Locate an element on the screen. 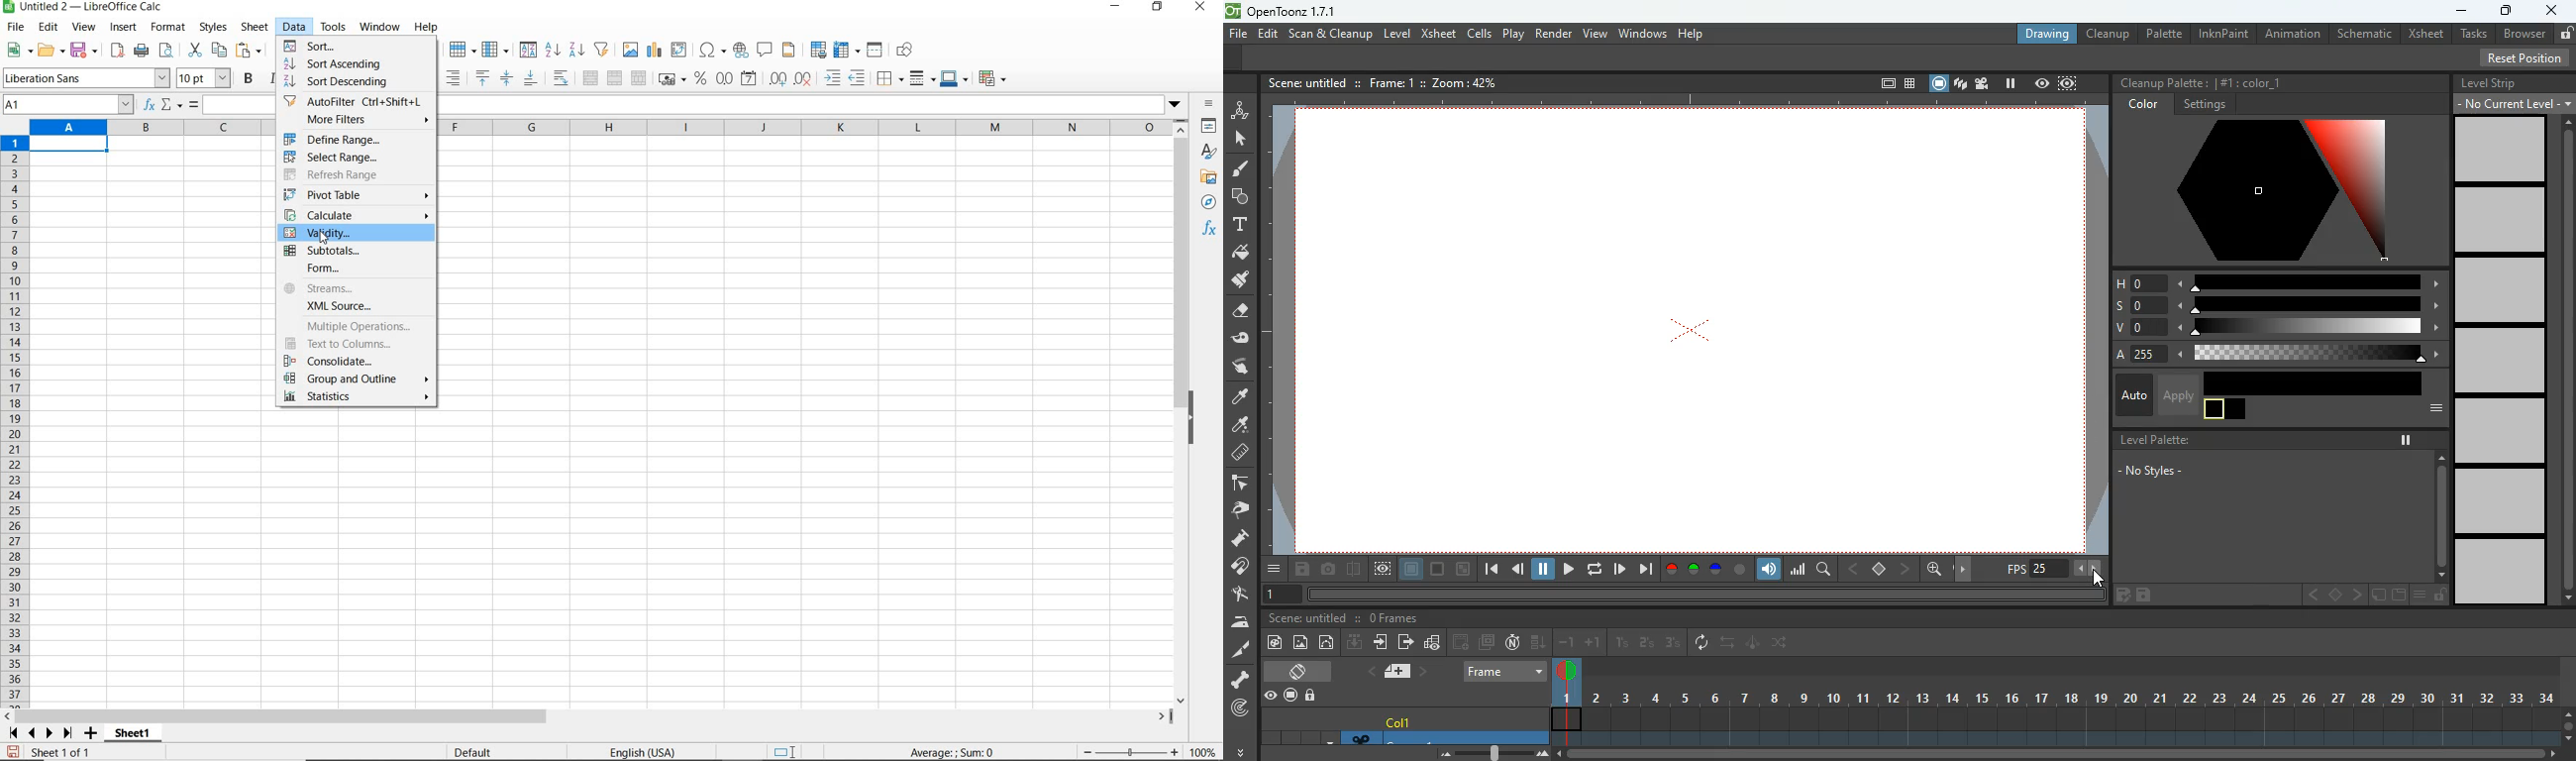  text language is located at coordinates (641, 754).